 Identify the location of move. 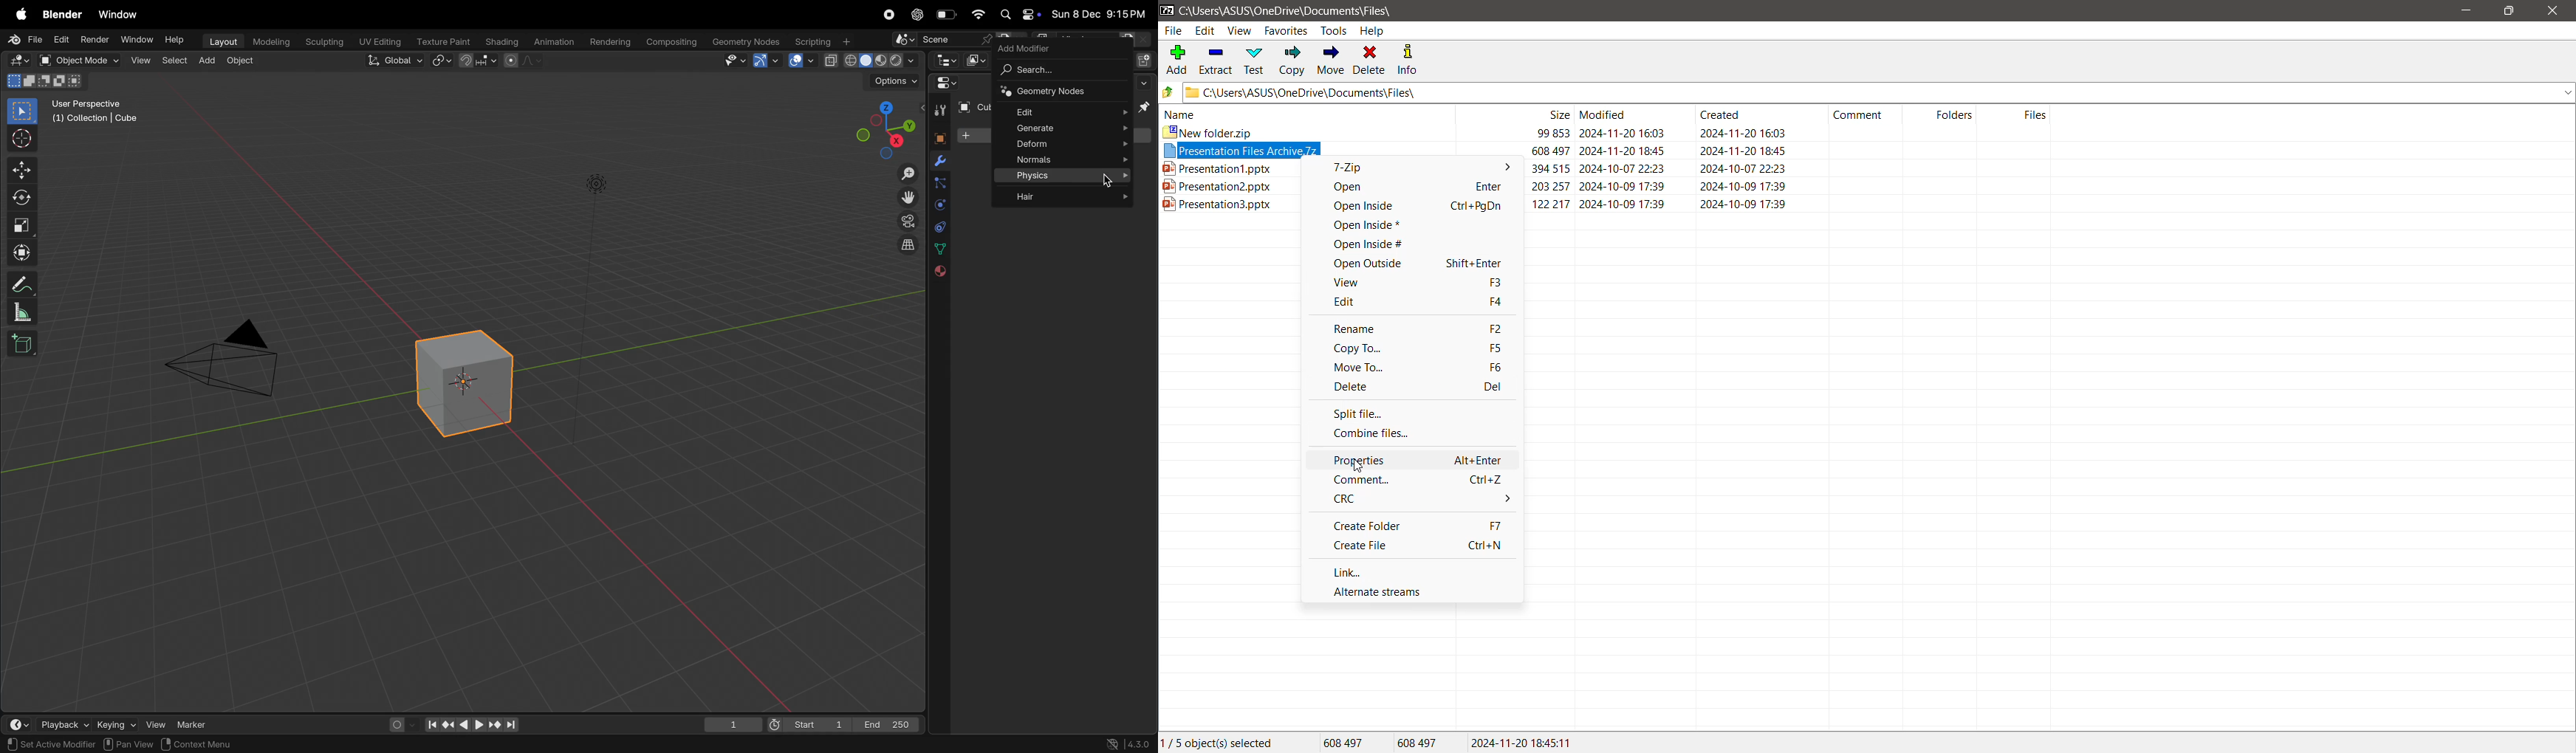
(21, 169).